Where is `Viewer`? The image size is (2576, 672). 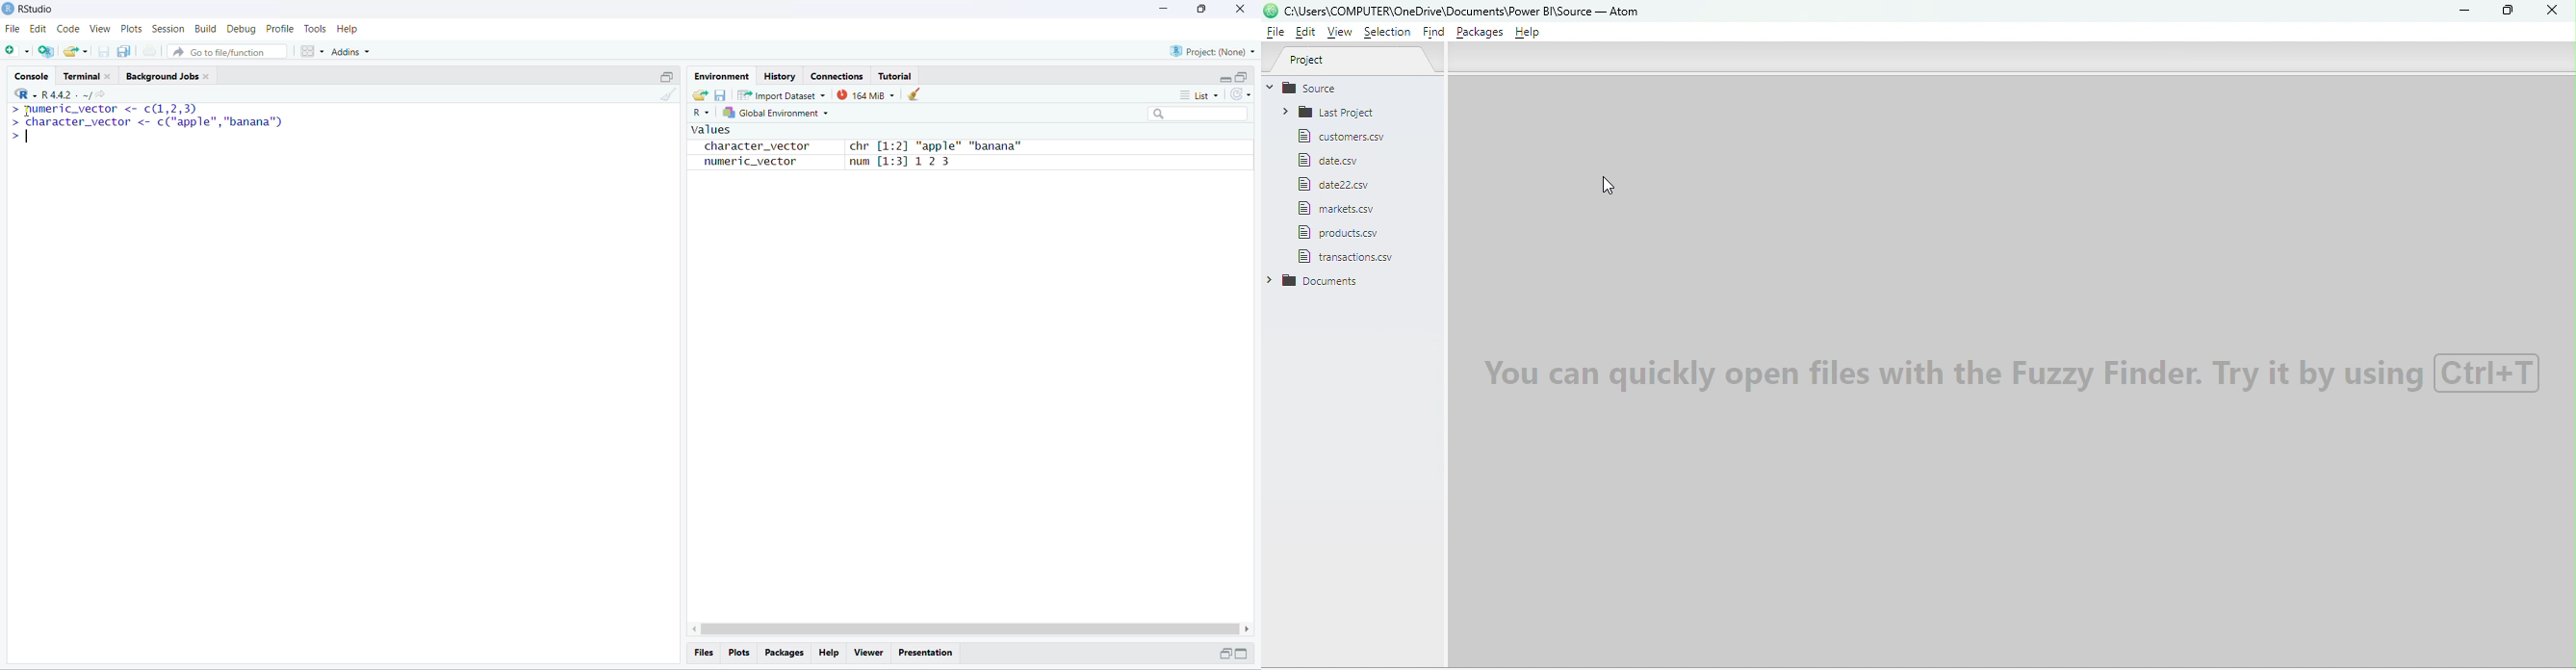
Viewer is located at coordinates (869, 653).